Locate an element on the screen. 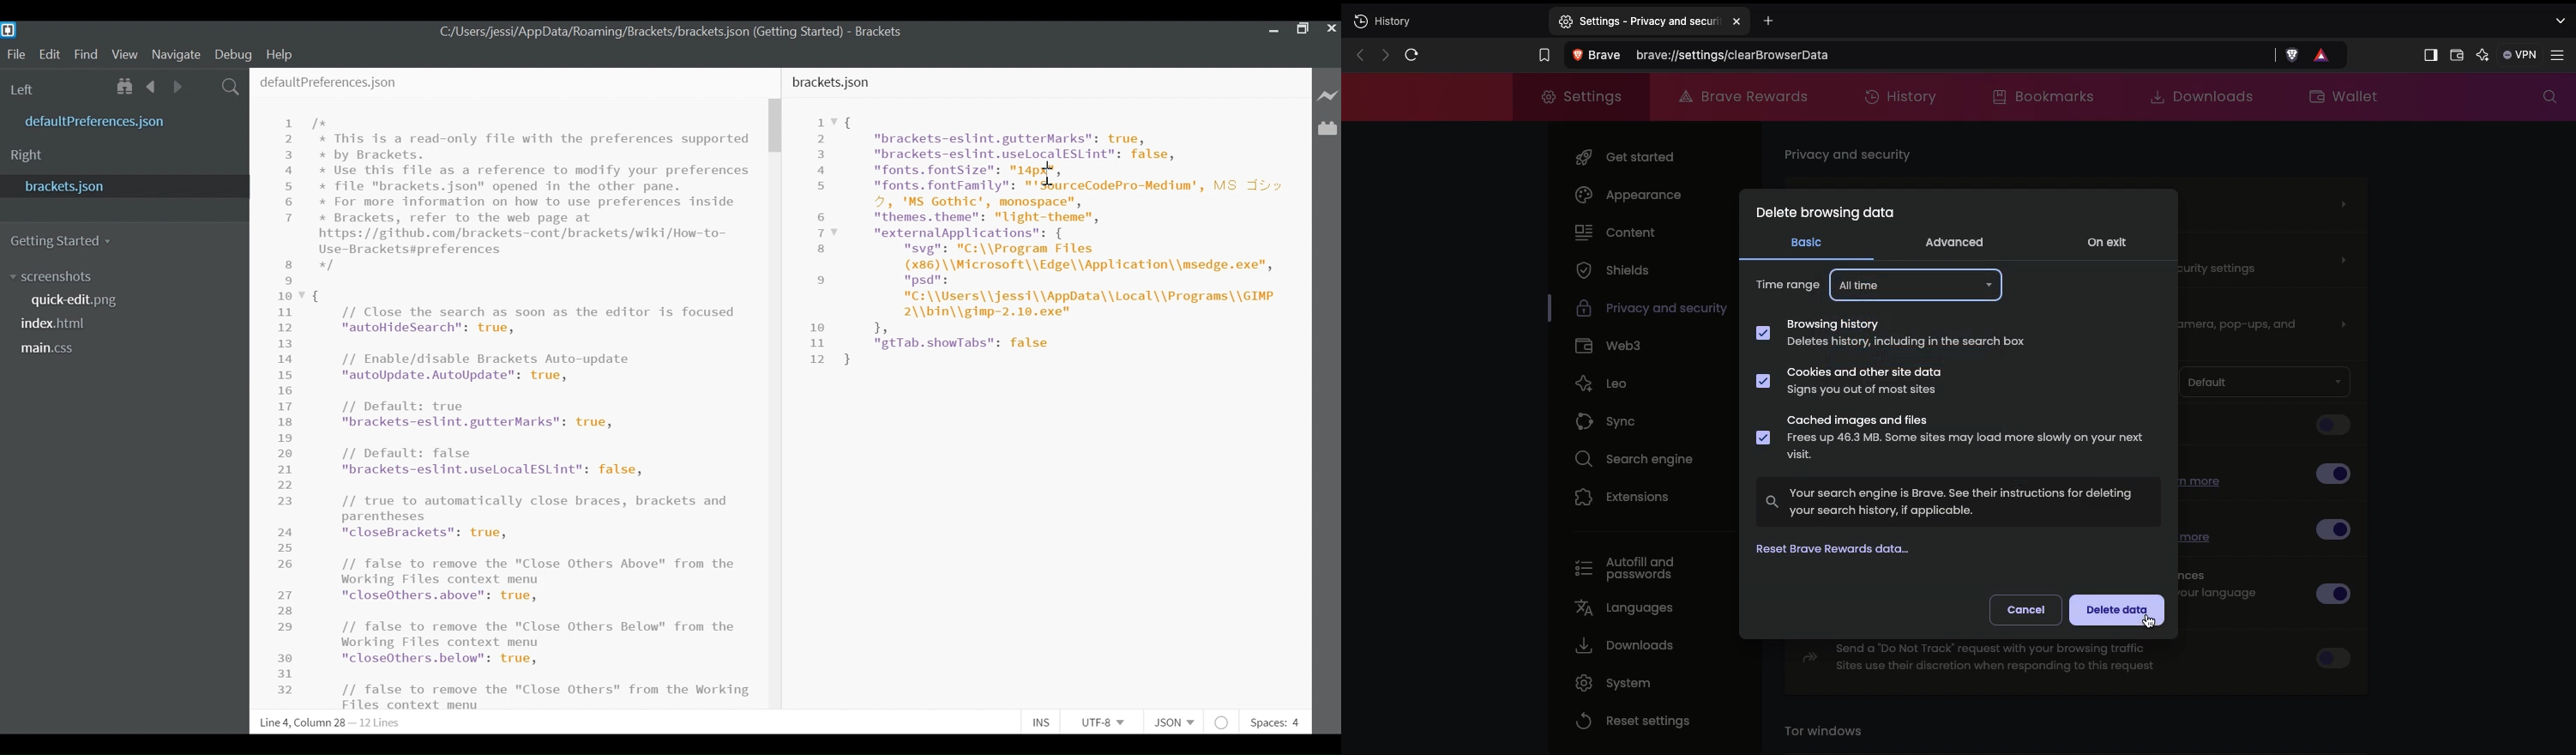  Brackets Desktop Icon is located at coordinates (10, 29).